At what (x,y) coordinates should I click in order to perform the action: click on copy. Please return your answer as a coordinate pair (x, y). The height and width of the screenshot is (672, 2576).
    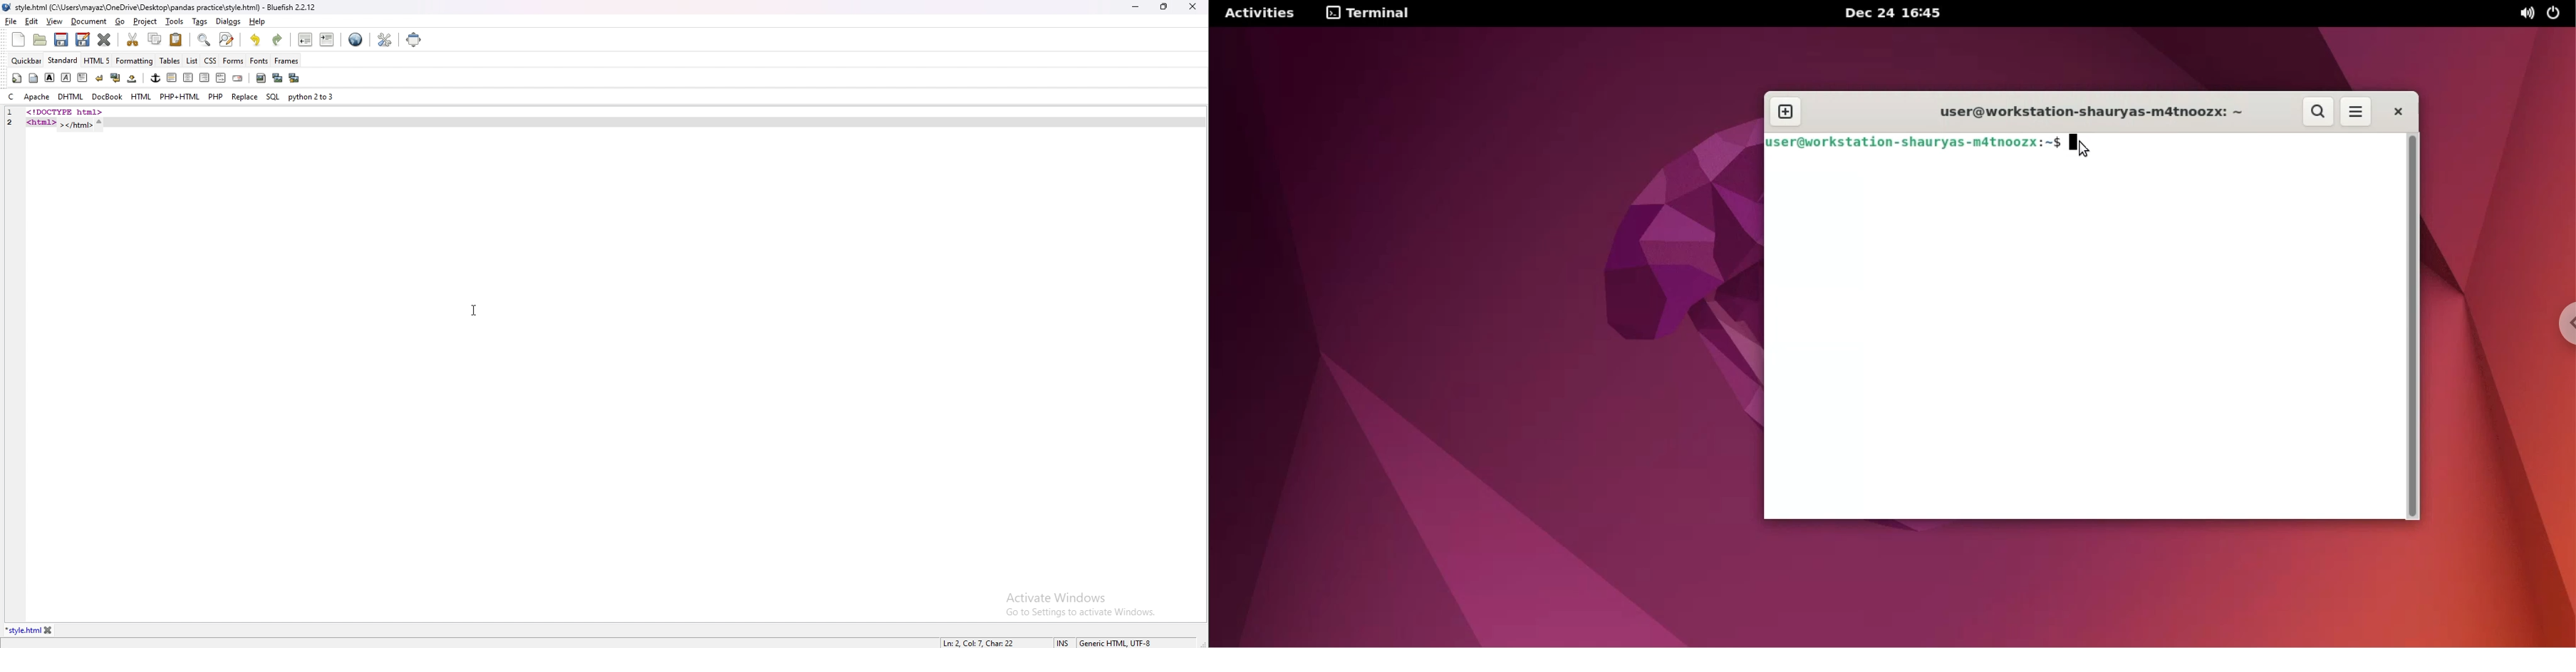
    Looking at the image, I should click on (155, 39).